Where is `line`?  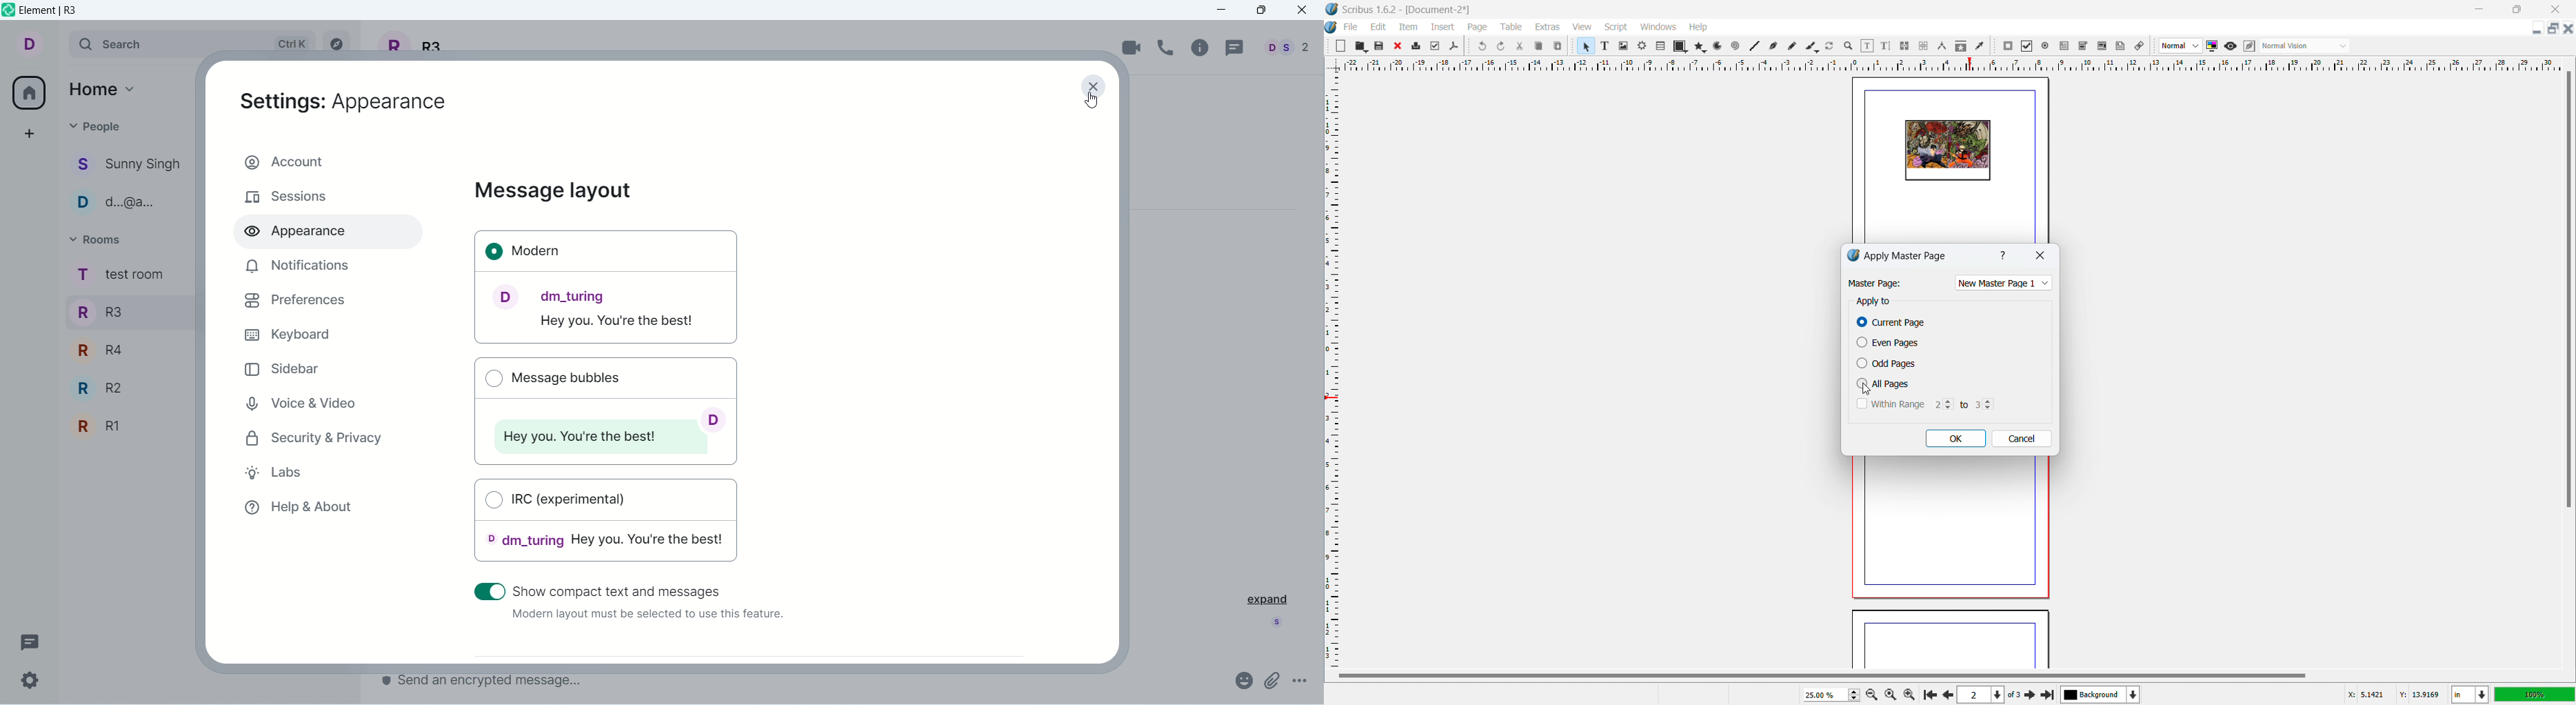 line is located at coordinates (1754, 46).